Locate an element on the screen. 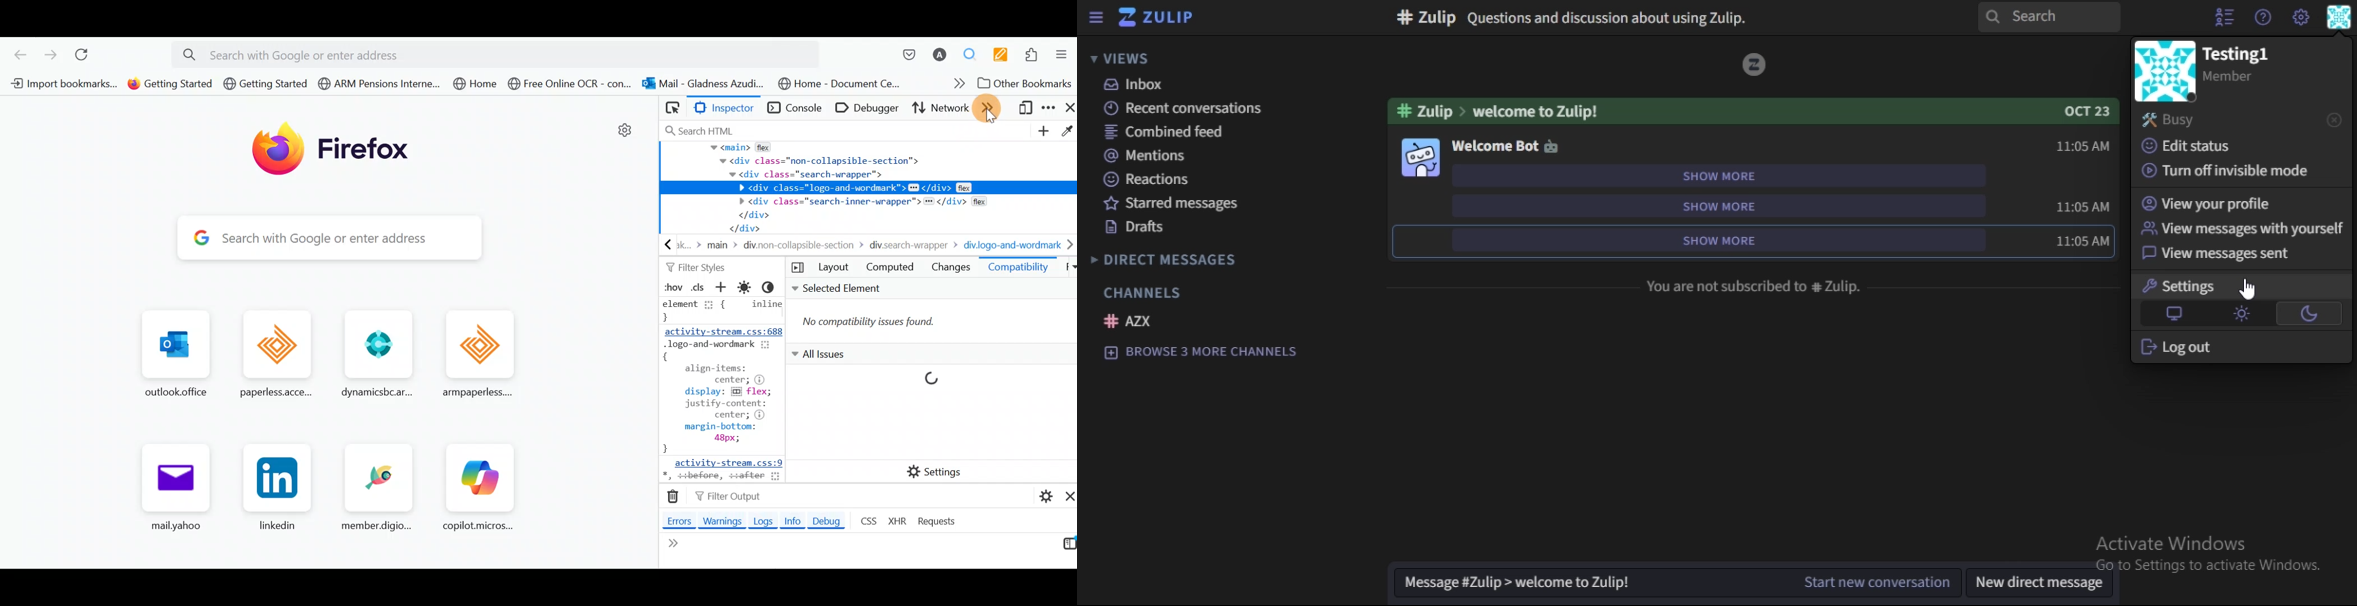 Image resolution: width=2380 pixels, height=616 pixels. Extensions is located at coordinates (1035, 56).